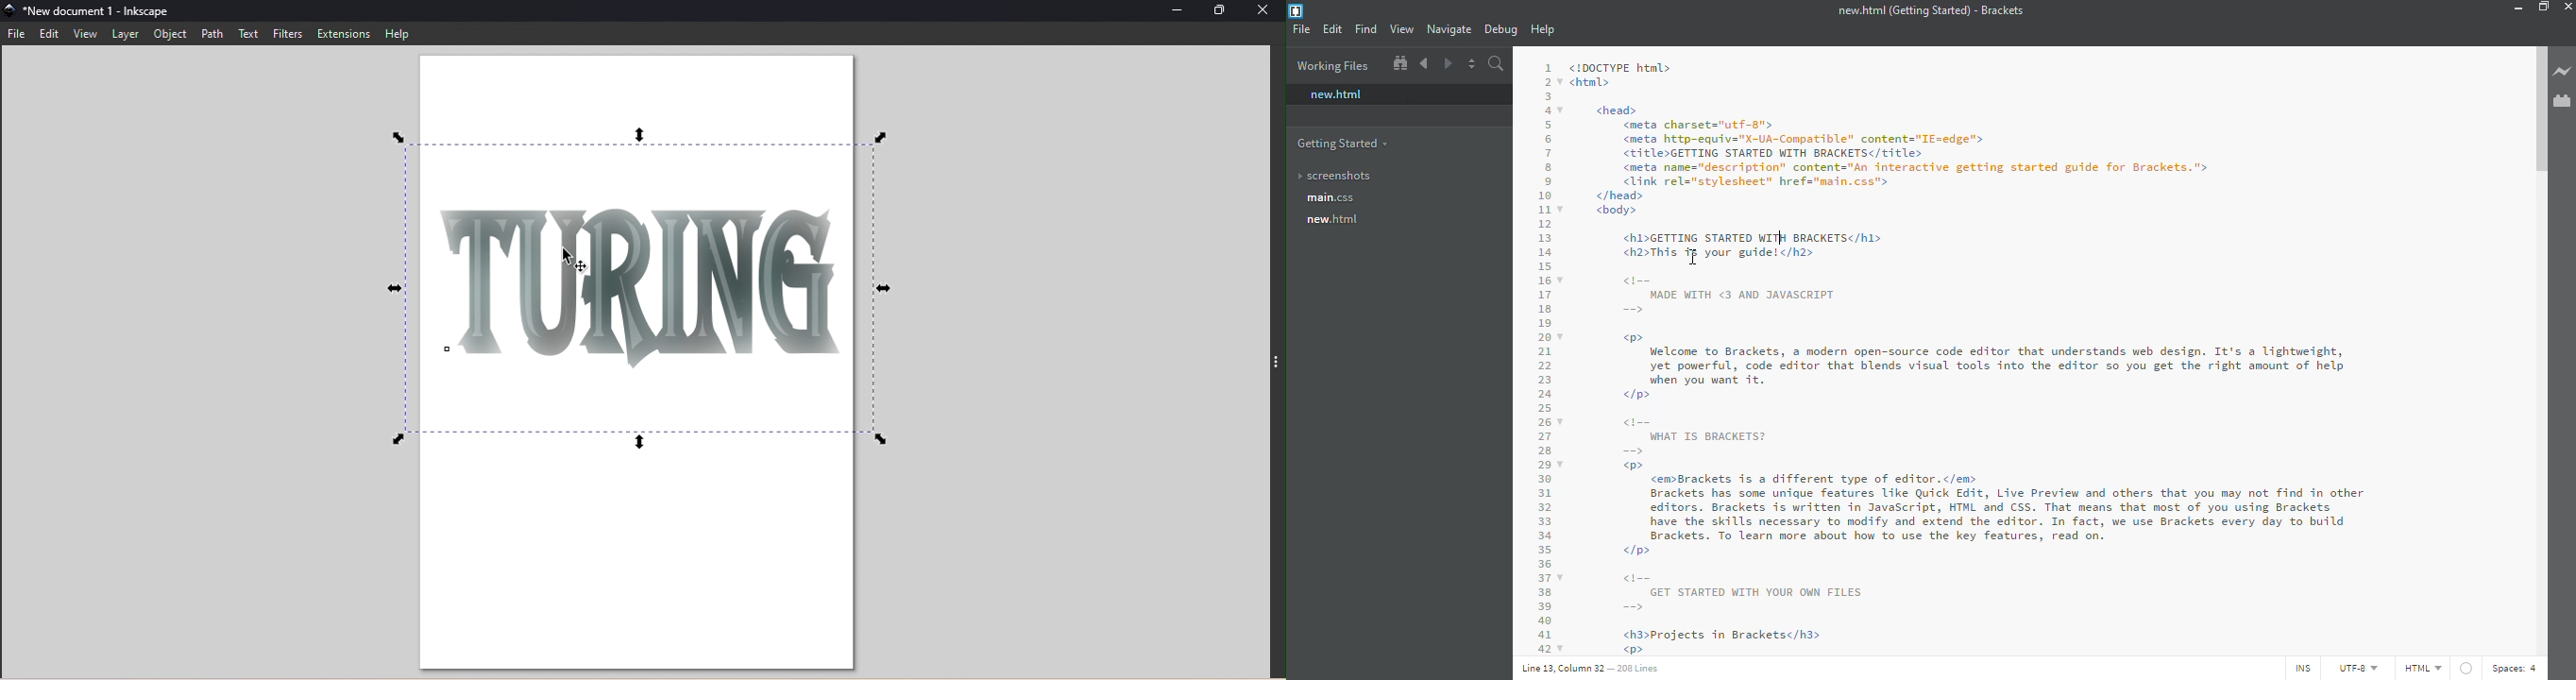 The width and height of the screenshot is (2576, 700). What do you see at coordinates (2570, 6) in the screenshot?
I see `close` at bounding box center [2570, 6].